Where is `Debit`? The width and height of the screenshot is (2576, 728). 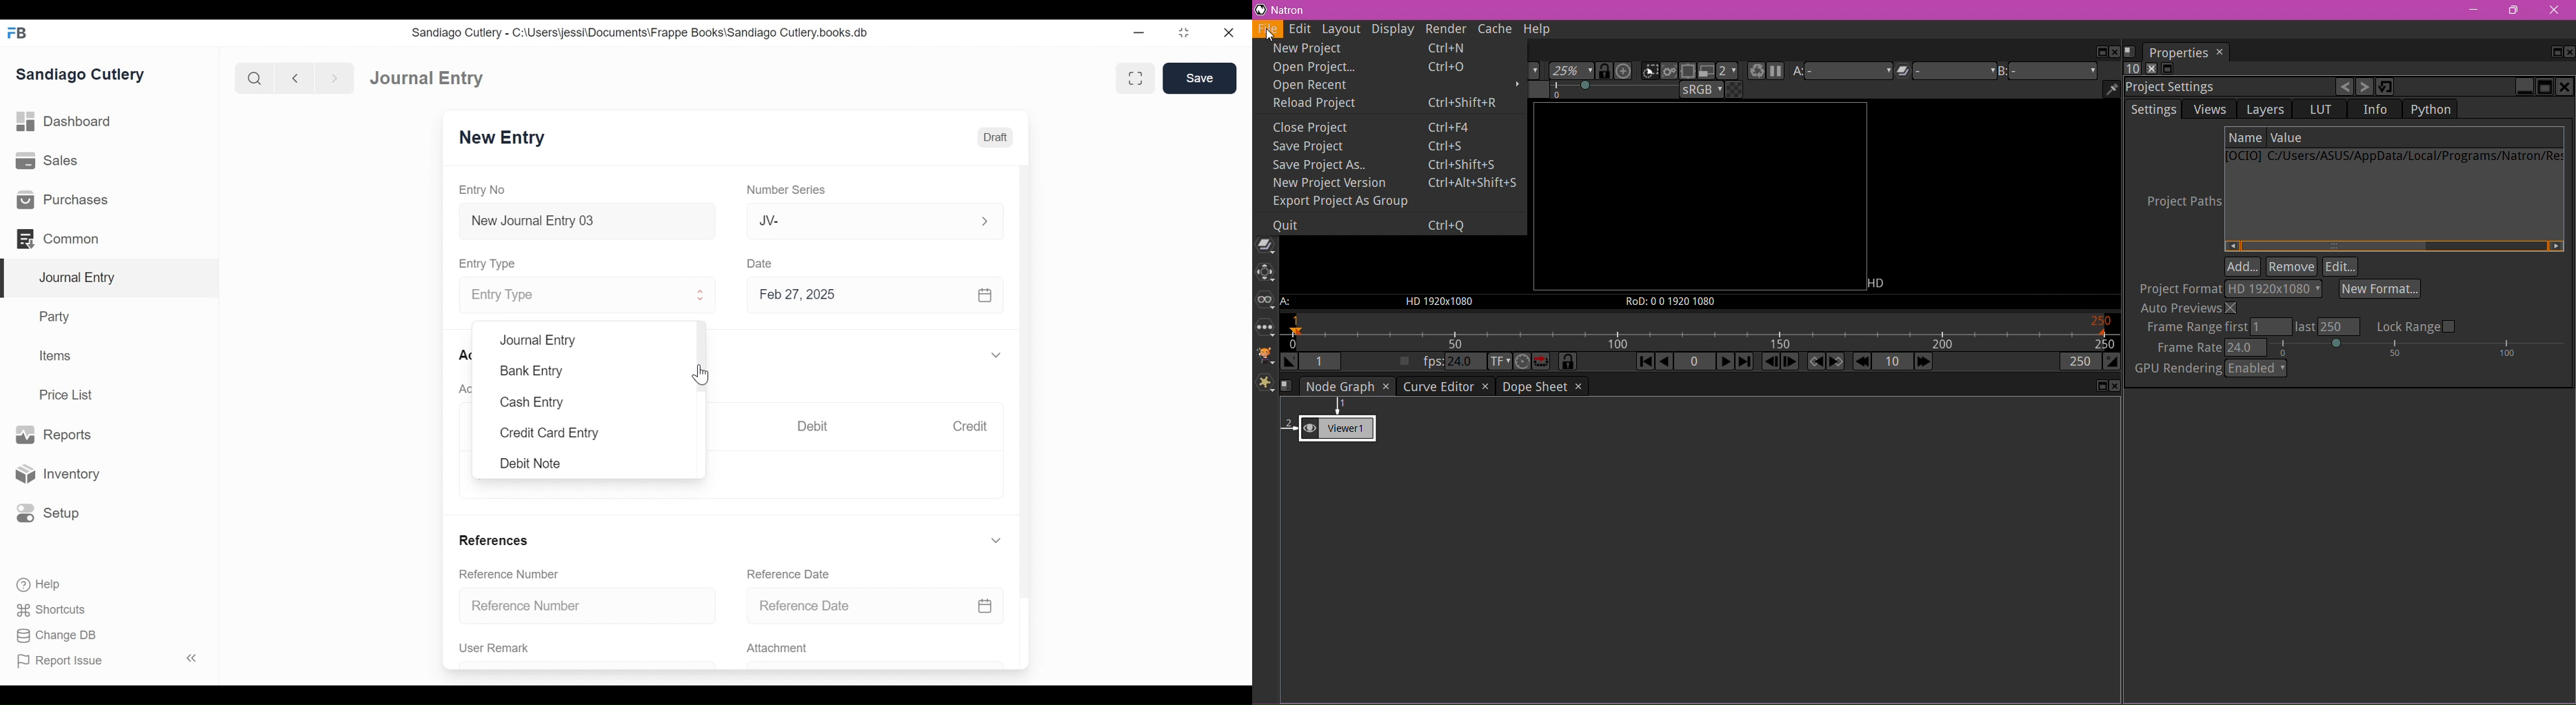 Debit is located at coordinates (814, 425).